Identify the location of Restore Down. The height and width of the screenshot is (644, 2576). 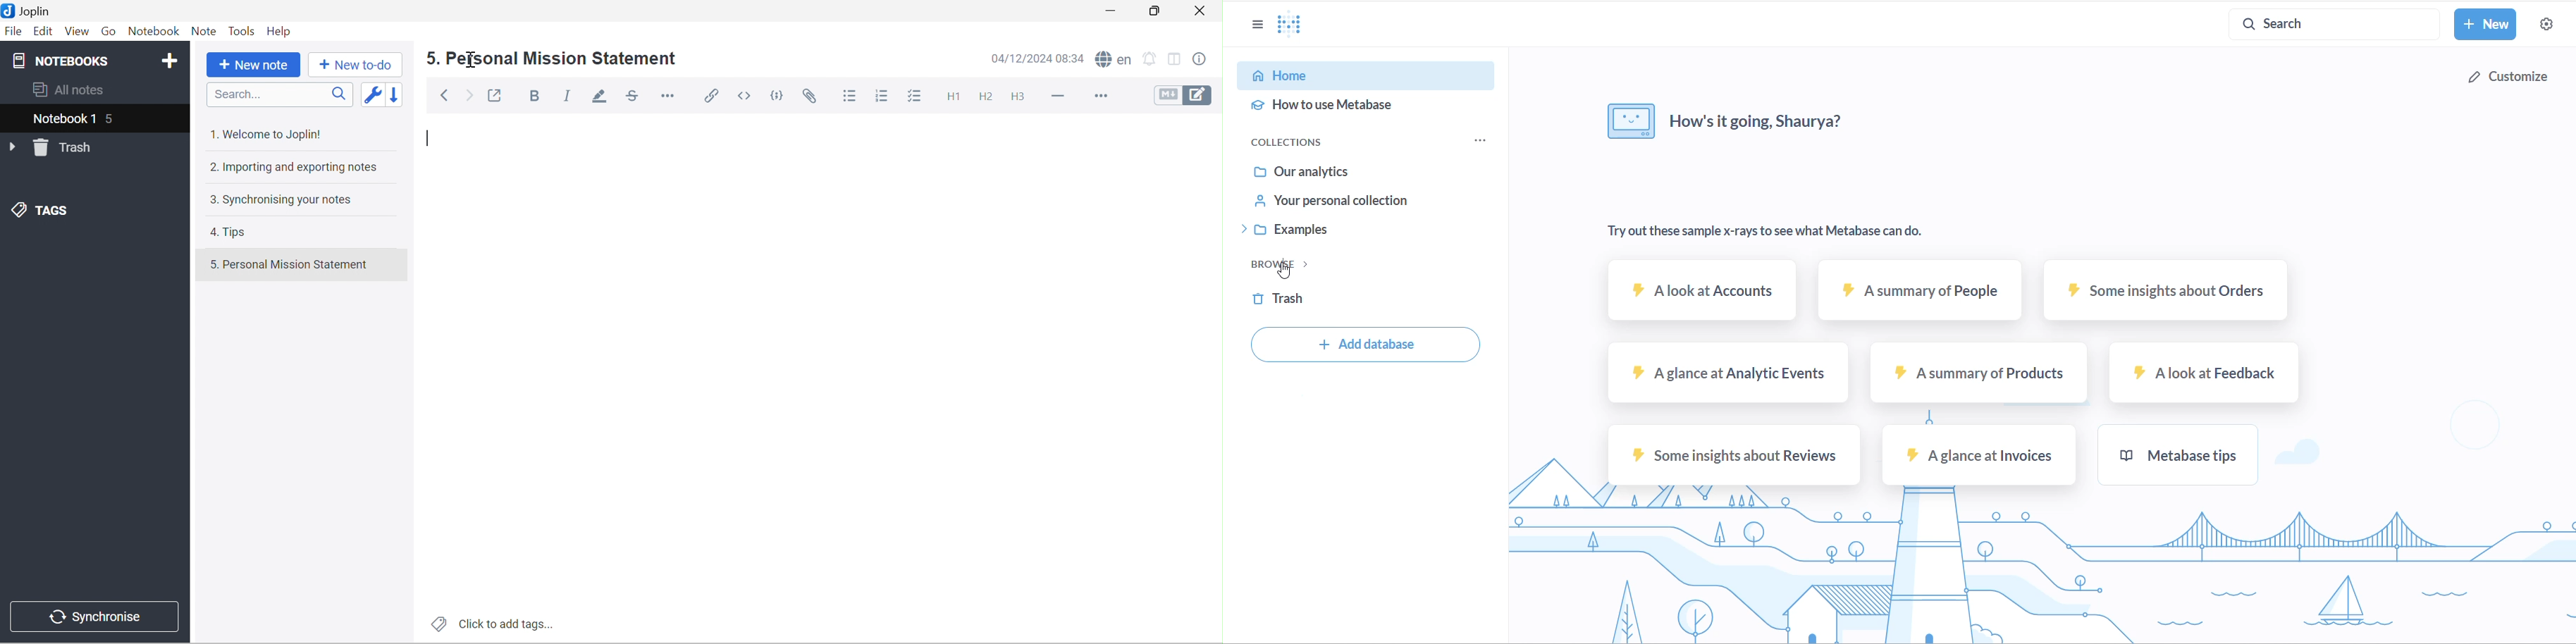
(1153, 11).